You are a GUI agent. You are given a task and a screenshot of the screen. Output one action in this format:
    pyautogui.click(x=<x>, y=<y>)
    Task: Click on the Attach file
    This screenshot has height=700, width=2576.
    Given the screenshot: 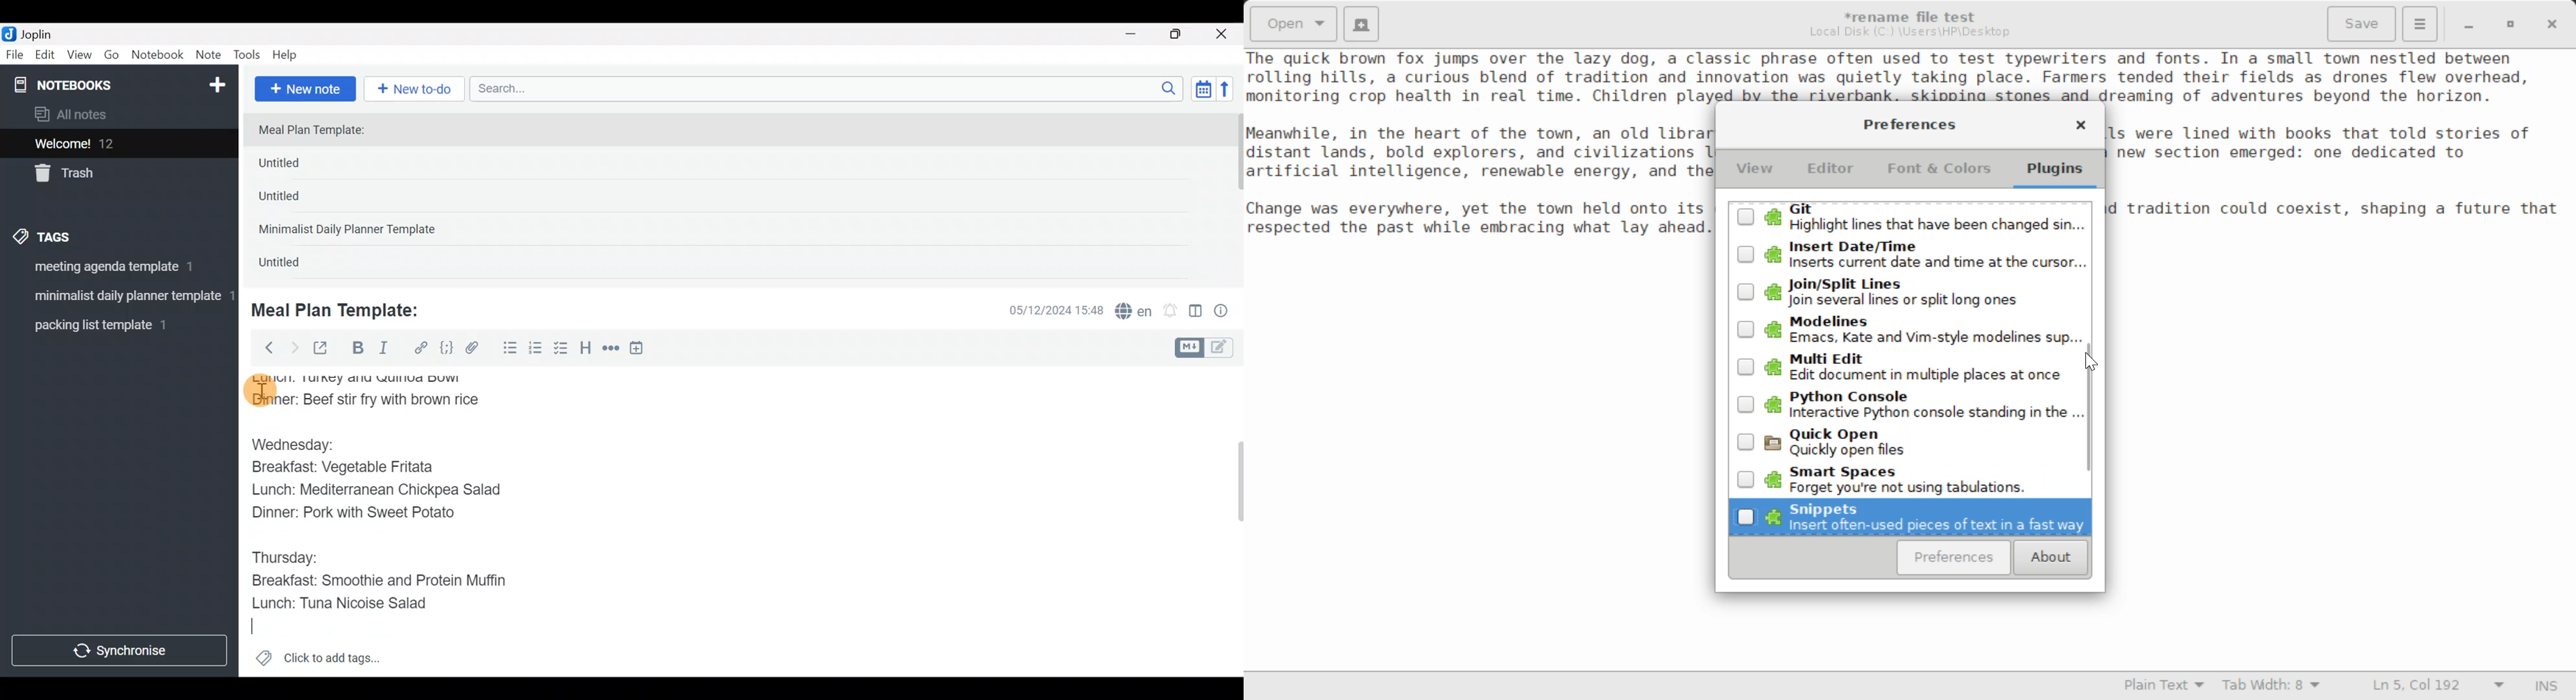 What is the action you would take?
    pyautogui.click(x=476, y=349)
    